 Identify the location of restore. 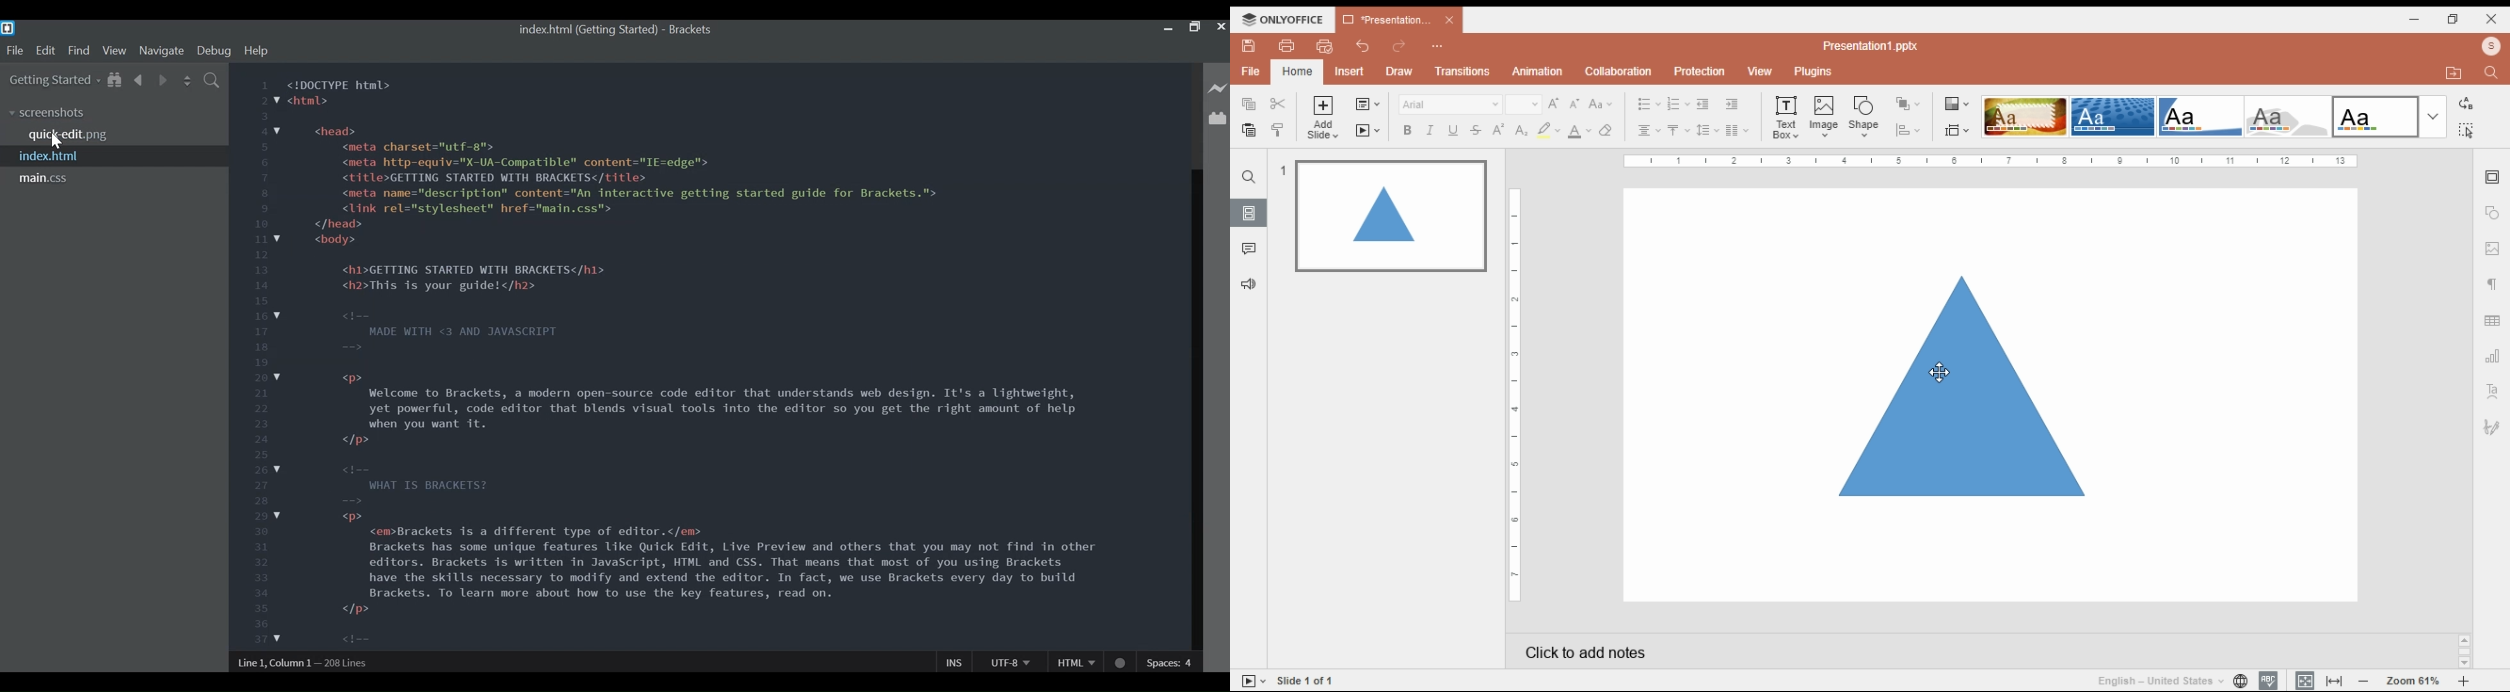
(2454, 19).